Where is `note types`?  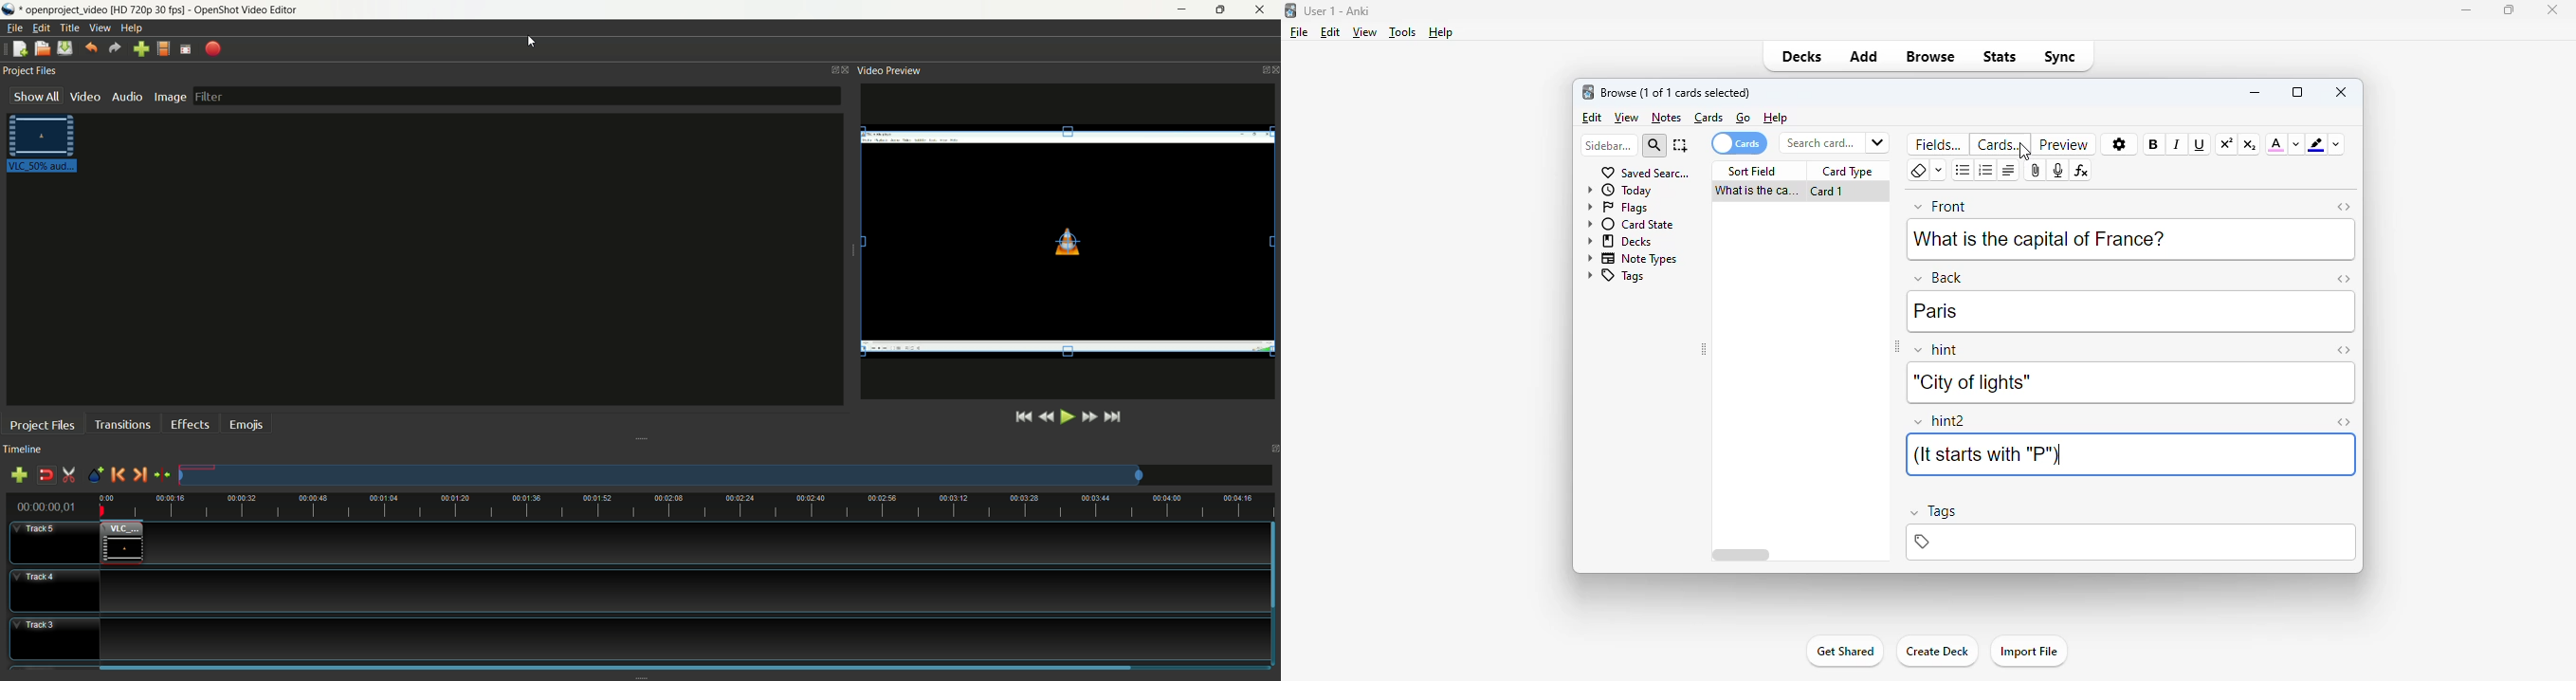 note types is located at coordinates (1633, 258).